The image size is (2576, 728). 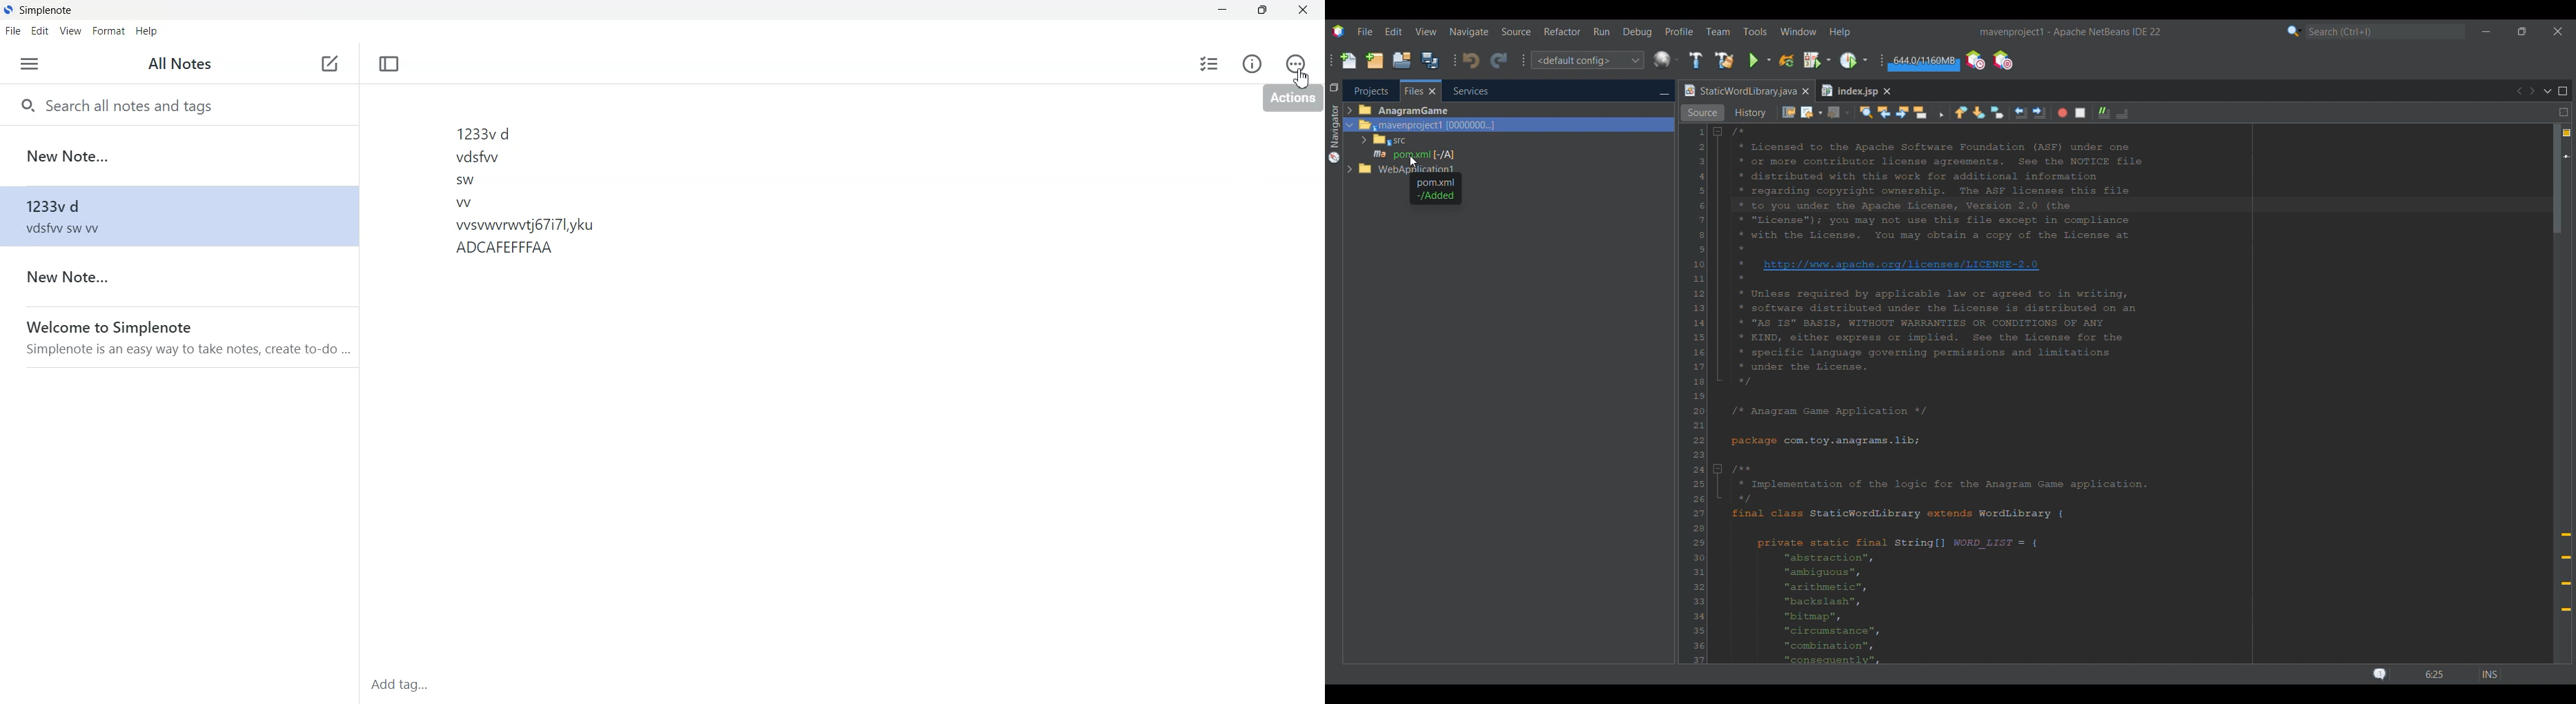 What do you see at coordinates (1499, 61) in the screenshot?
I see `Redo` at bounding box center [1499, 61].